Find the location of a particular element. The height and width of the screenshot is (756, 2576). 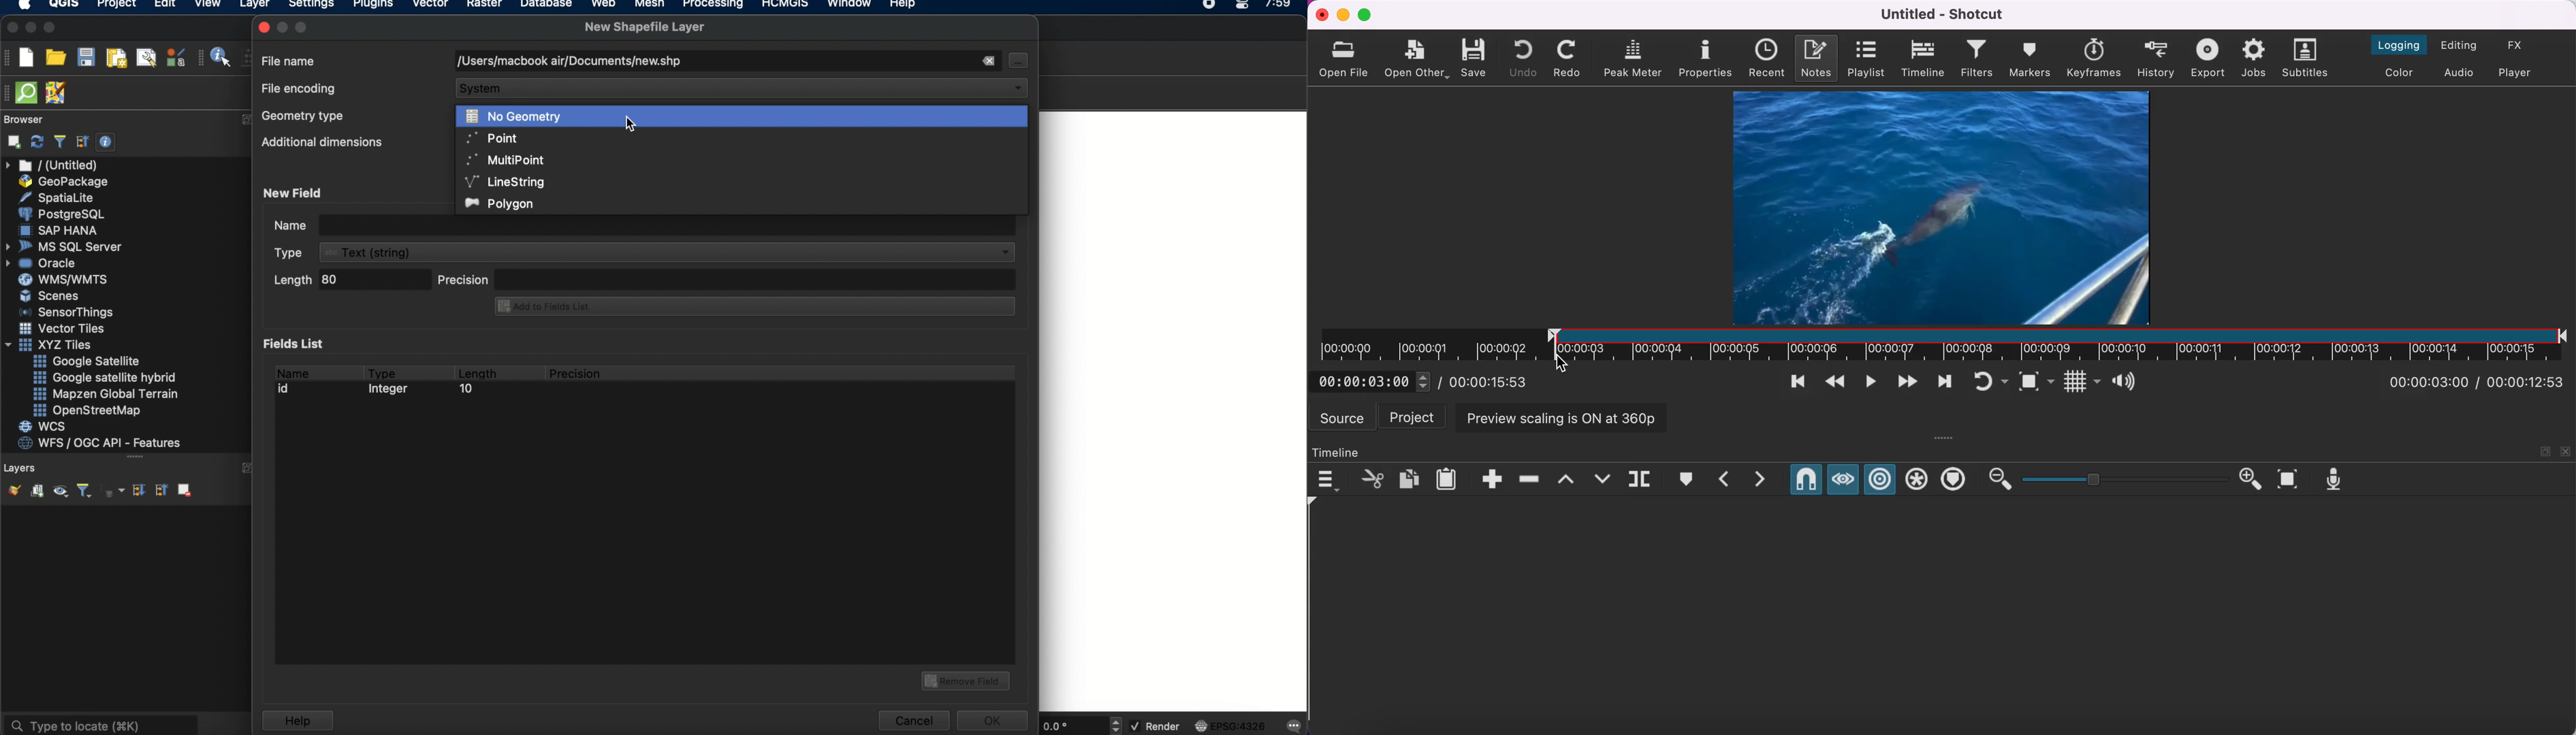

redo is located at coordinates (1570, 58).